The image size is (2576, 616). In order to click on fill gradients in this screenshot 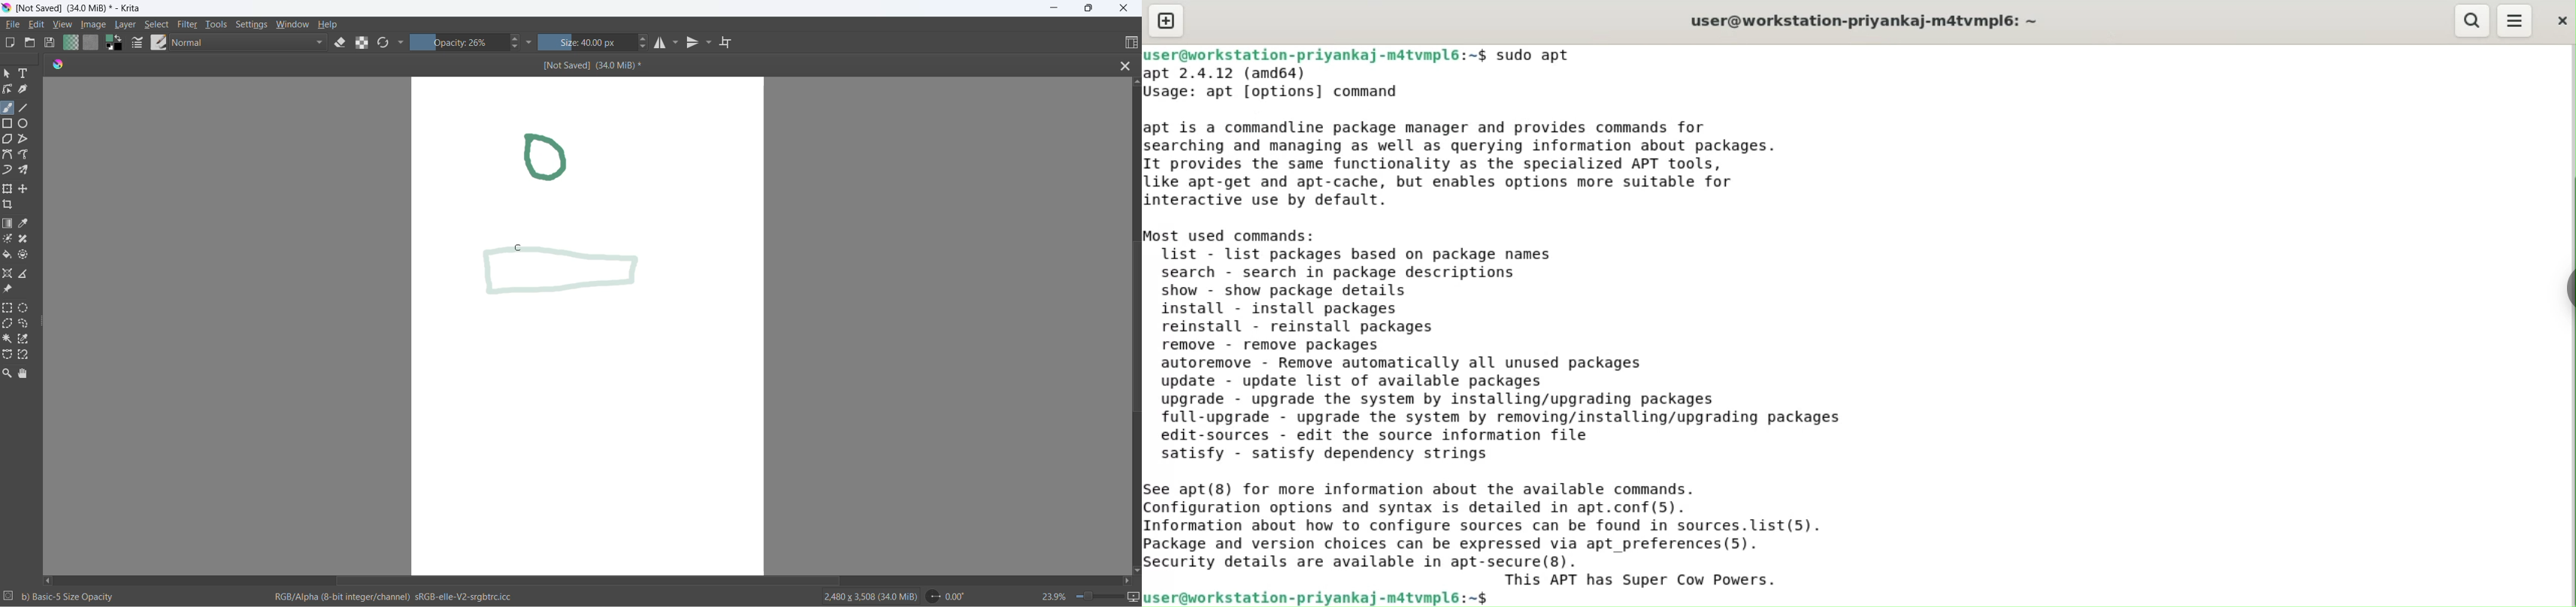, I will do `click(70, 43)`.